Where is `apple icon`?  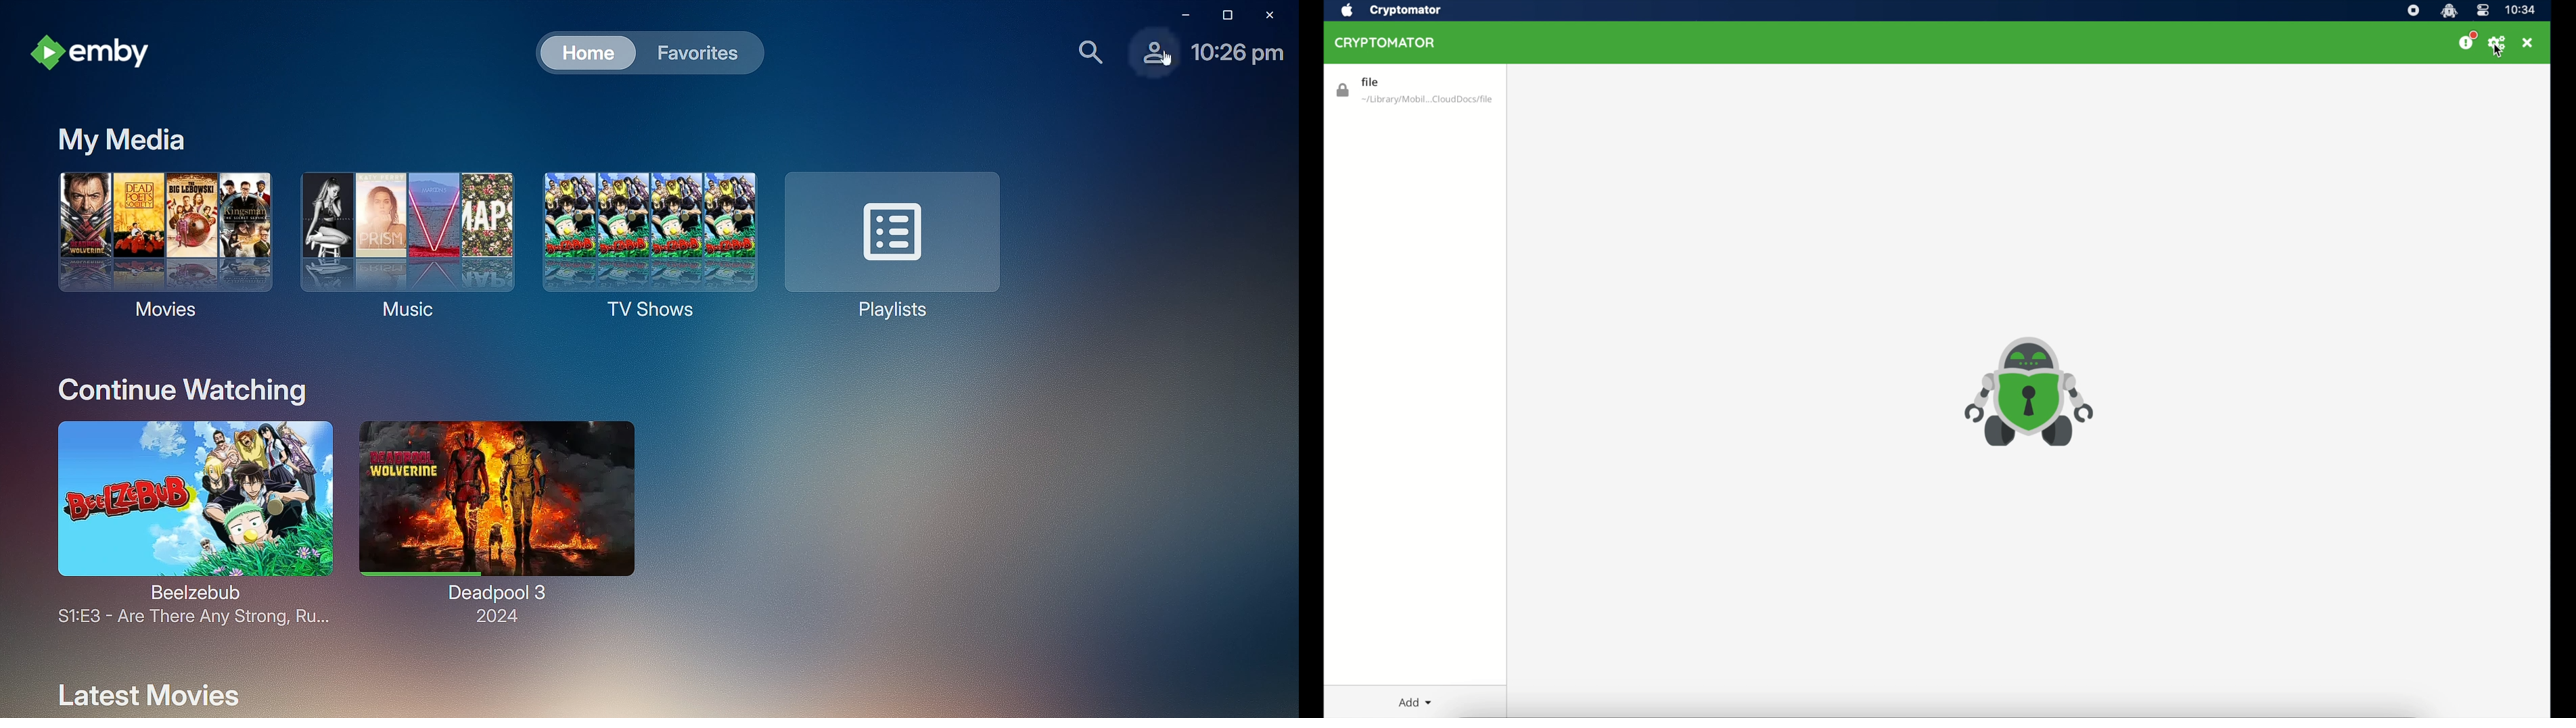 apple icon is located at coordinates (1347, 10).